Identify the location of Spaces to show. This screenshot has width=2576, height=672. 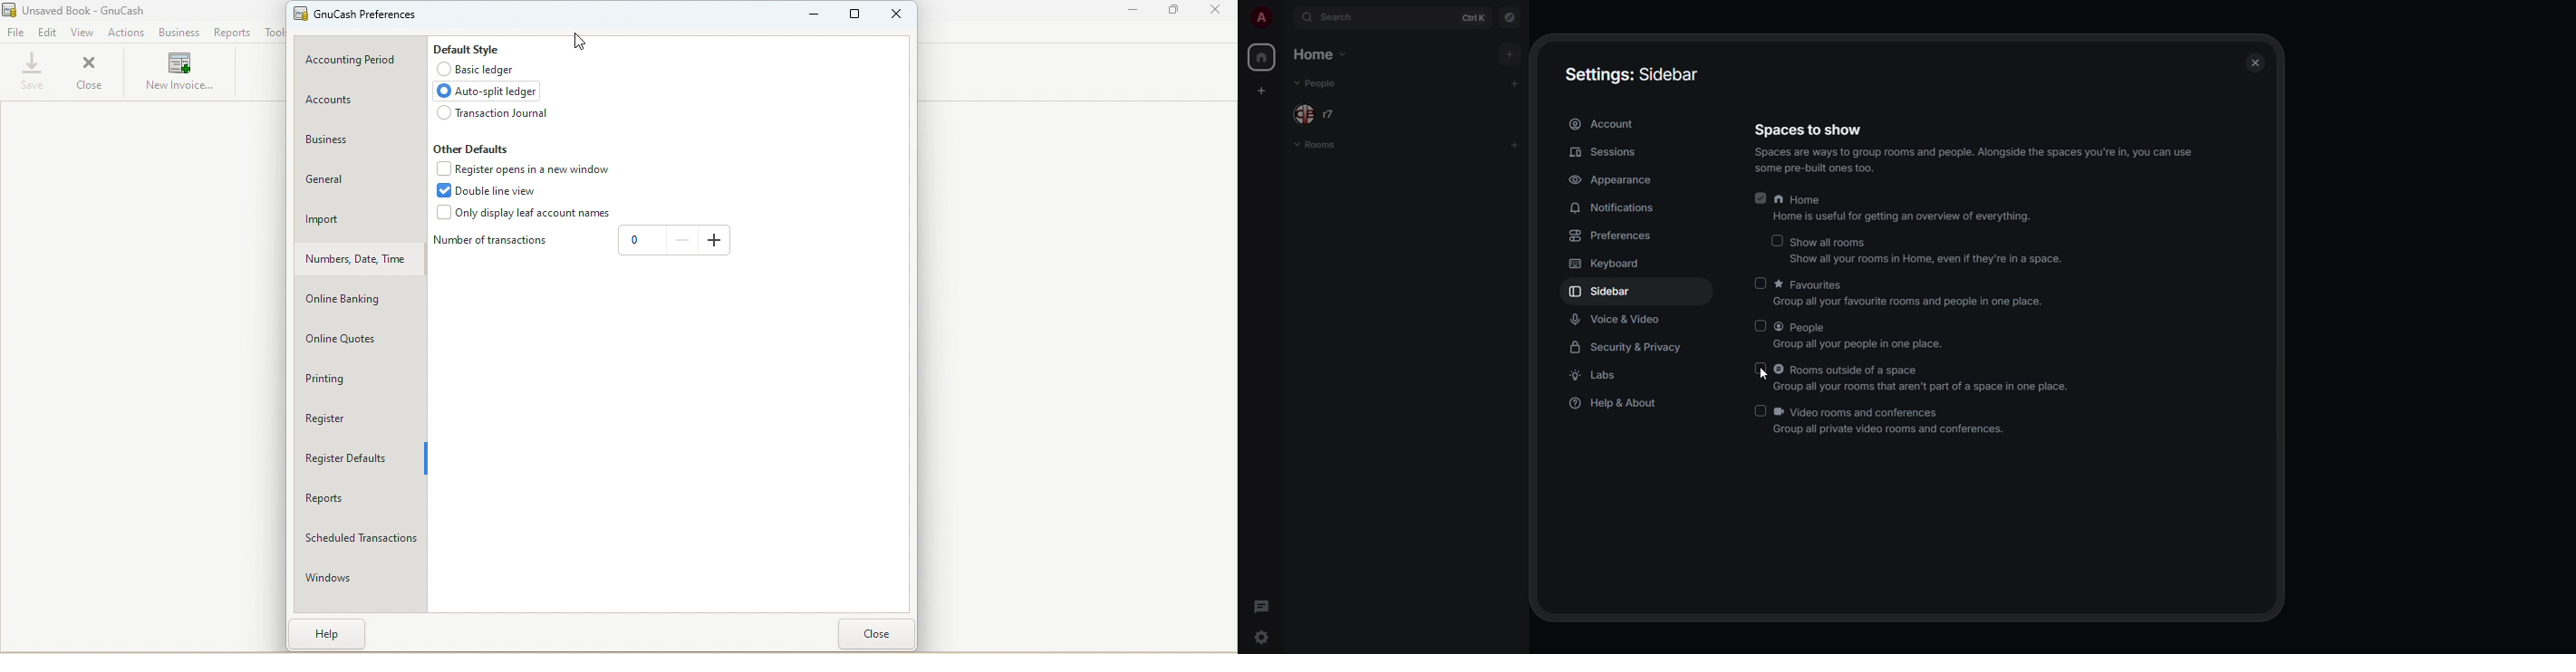
(1808, 130).